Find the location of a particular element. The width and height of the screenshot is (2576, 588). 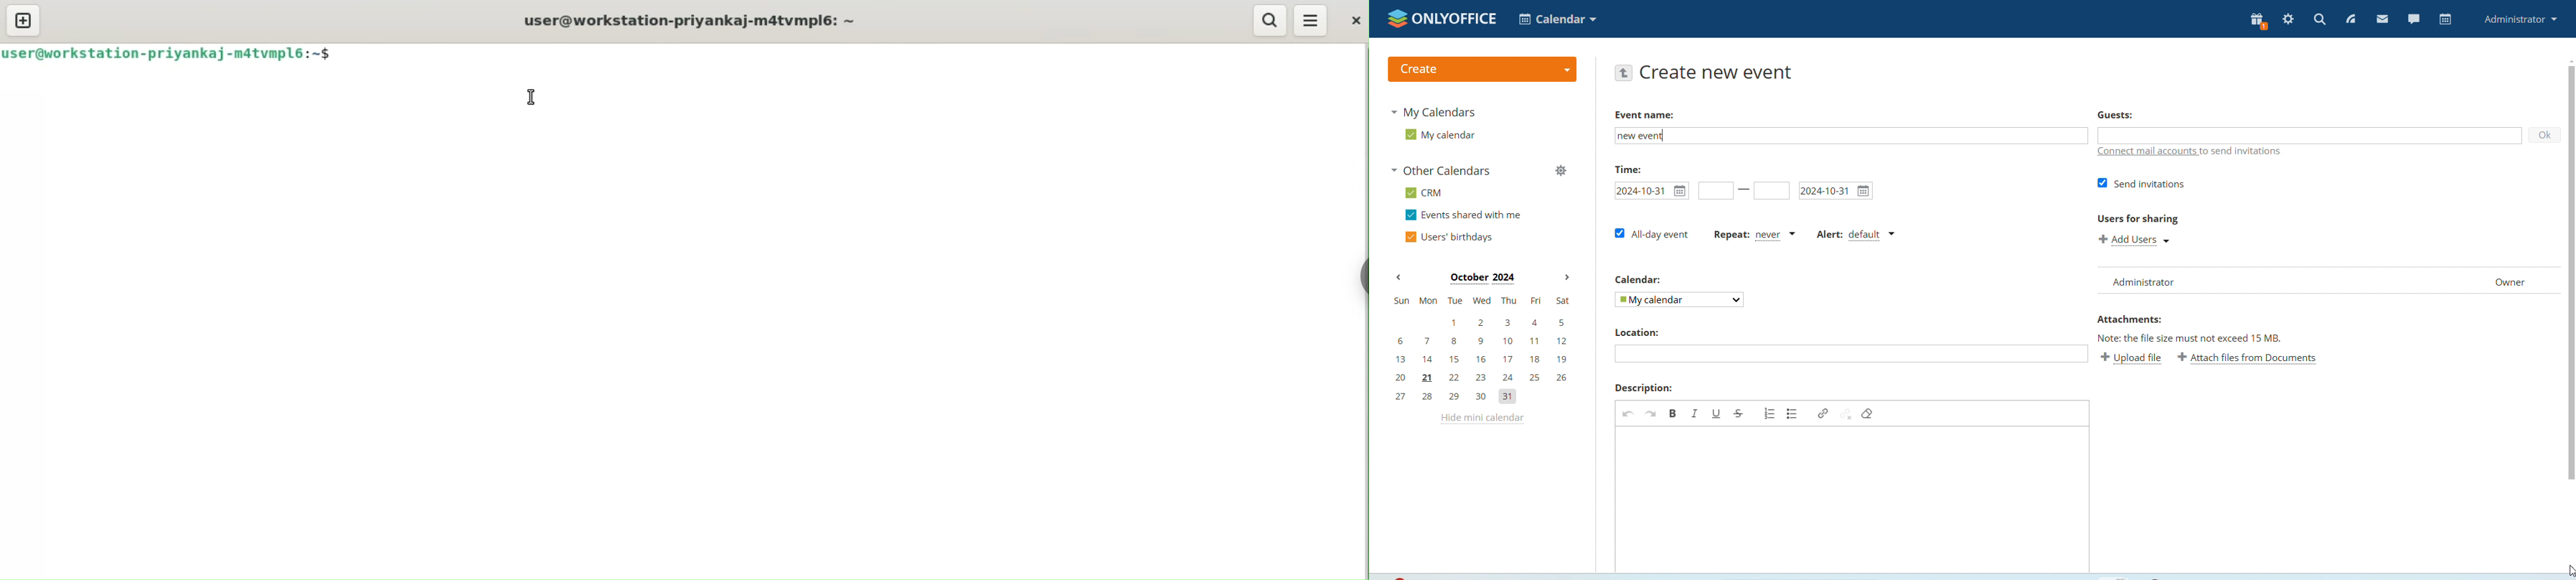

Event name is located at coordinates (1645, 116).